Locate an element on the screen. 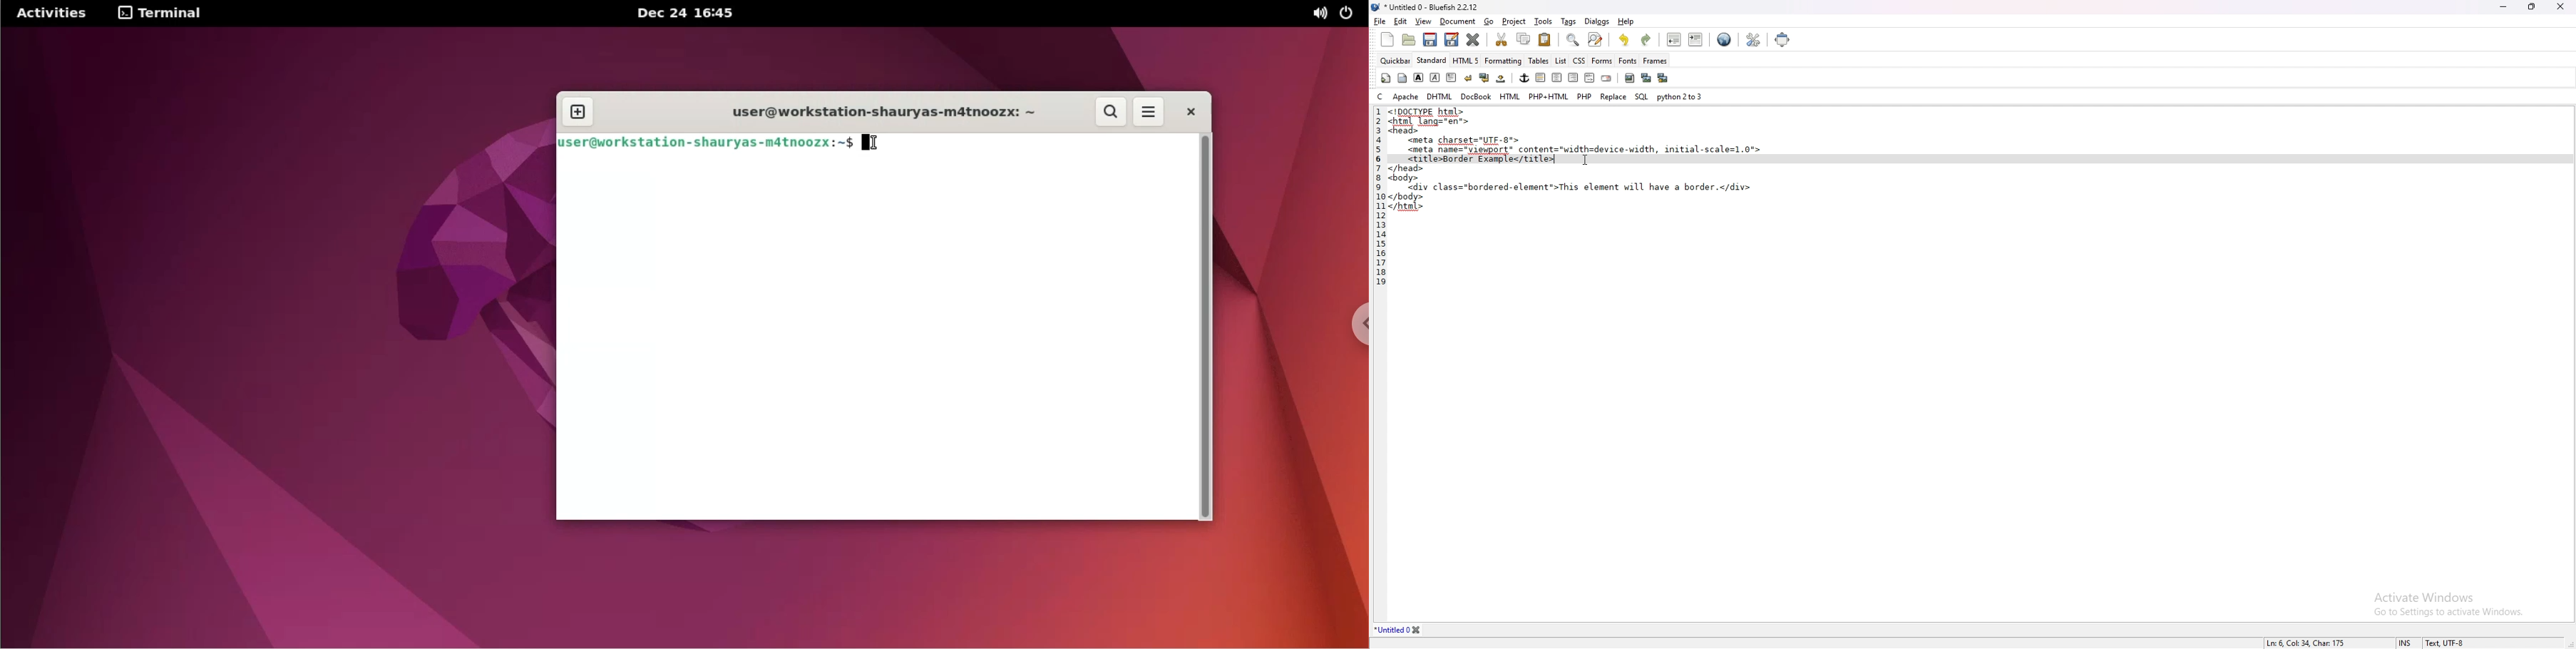  fonts is located at coordinates (1627, 60).